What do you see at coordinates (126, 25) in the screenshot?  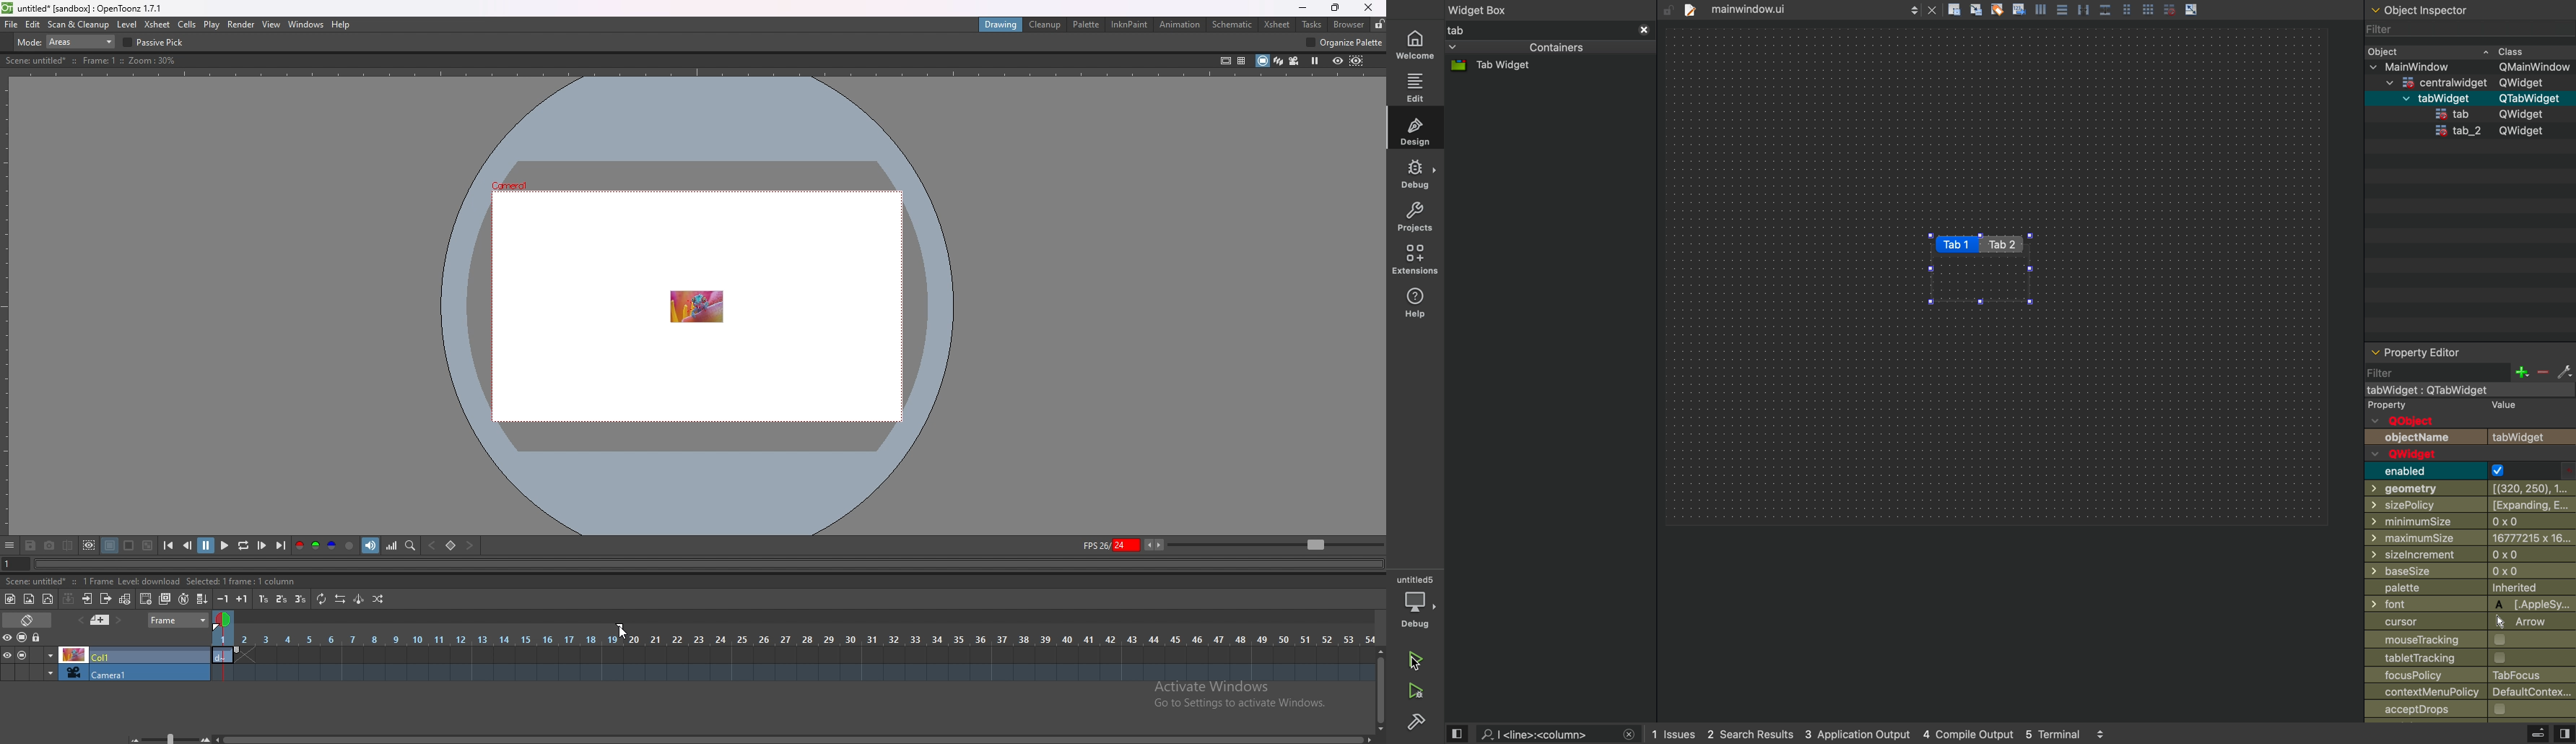 I see `level` at bounding box center [126, 25].